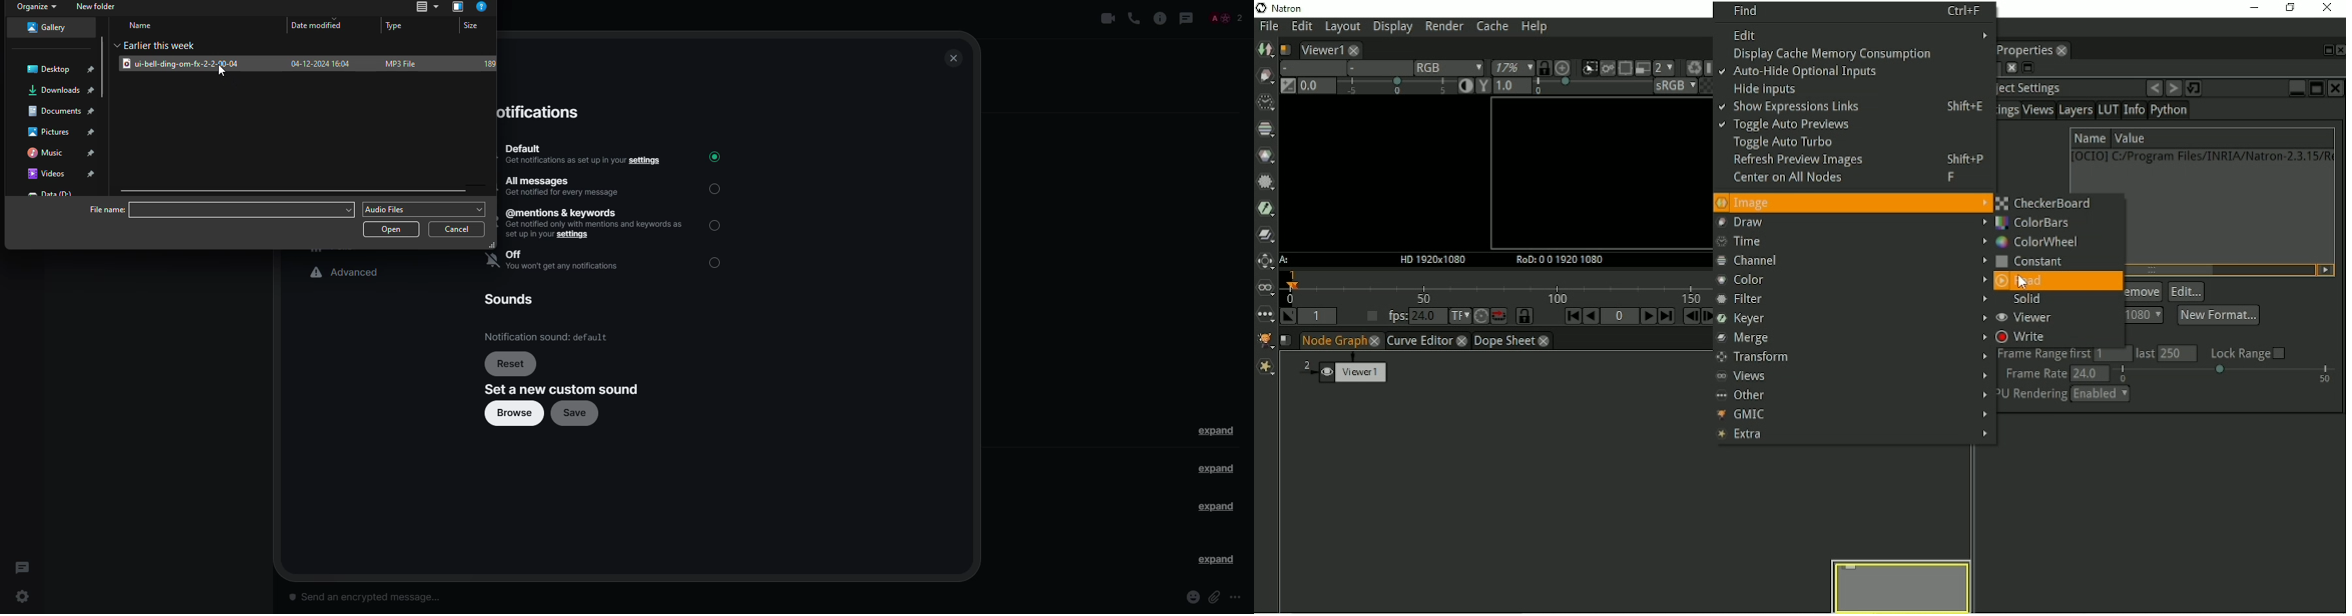 This screenshot has width=2352, height=616. What do you see at coordinates (718, 188) in the screenshot?
I see `select` at bounding box center [718, 188].